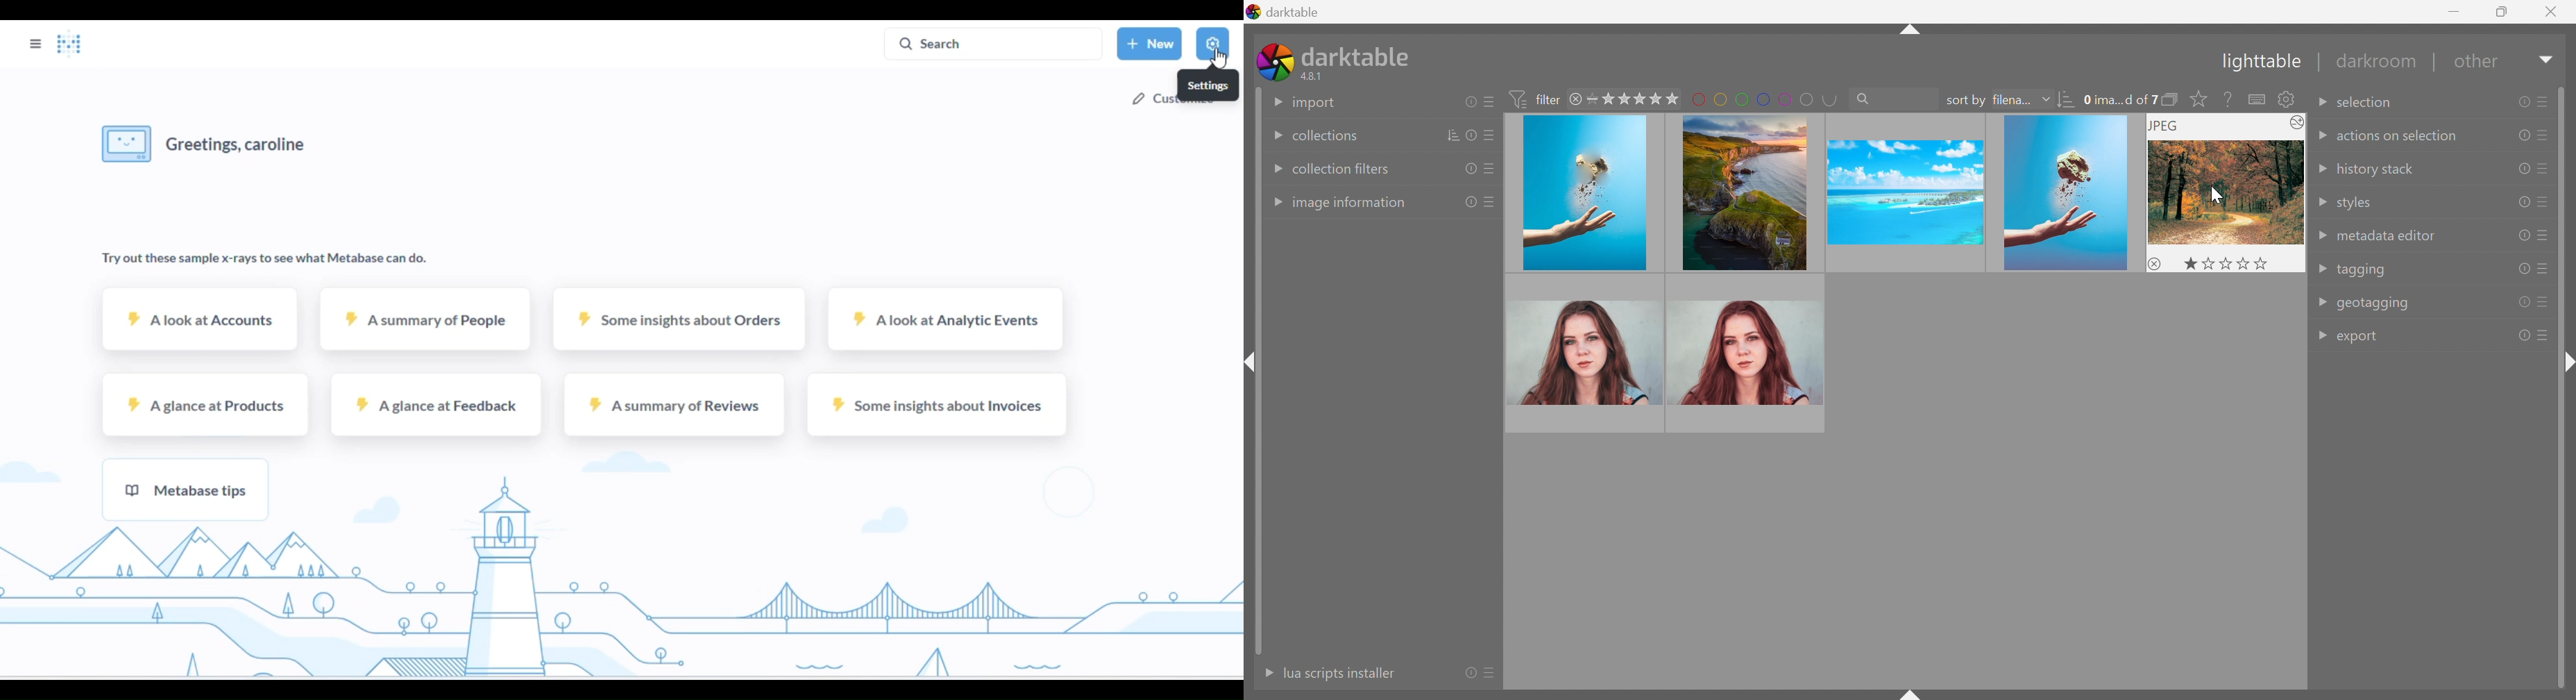  I want to click on Drop Down, so click(1271, 137).